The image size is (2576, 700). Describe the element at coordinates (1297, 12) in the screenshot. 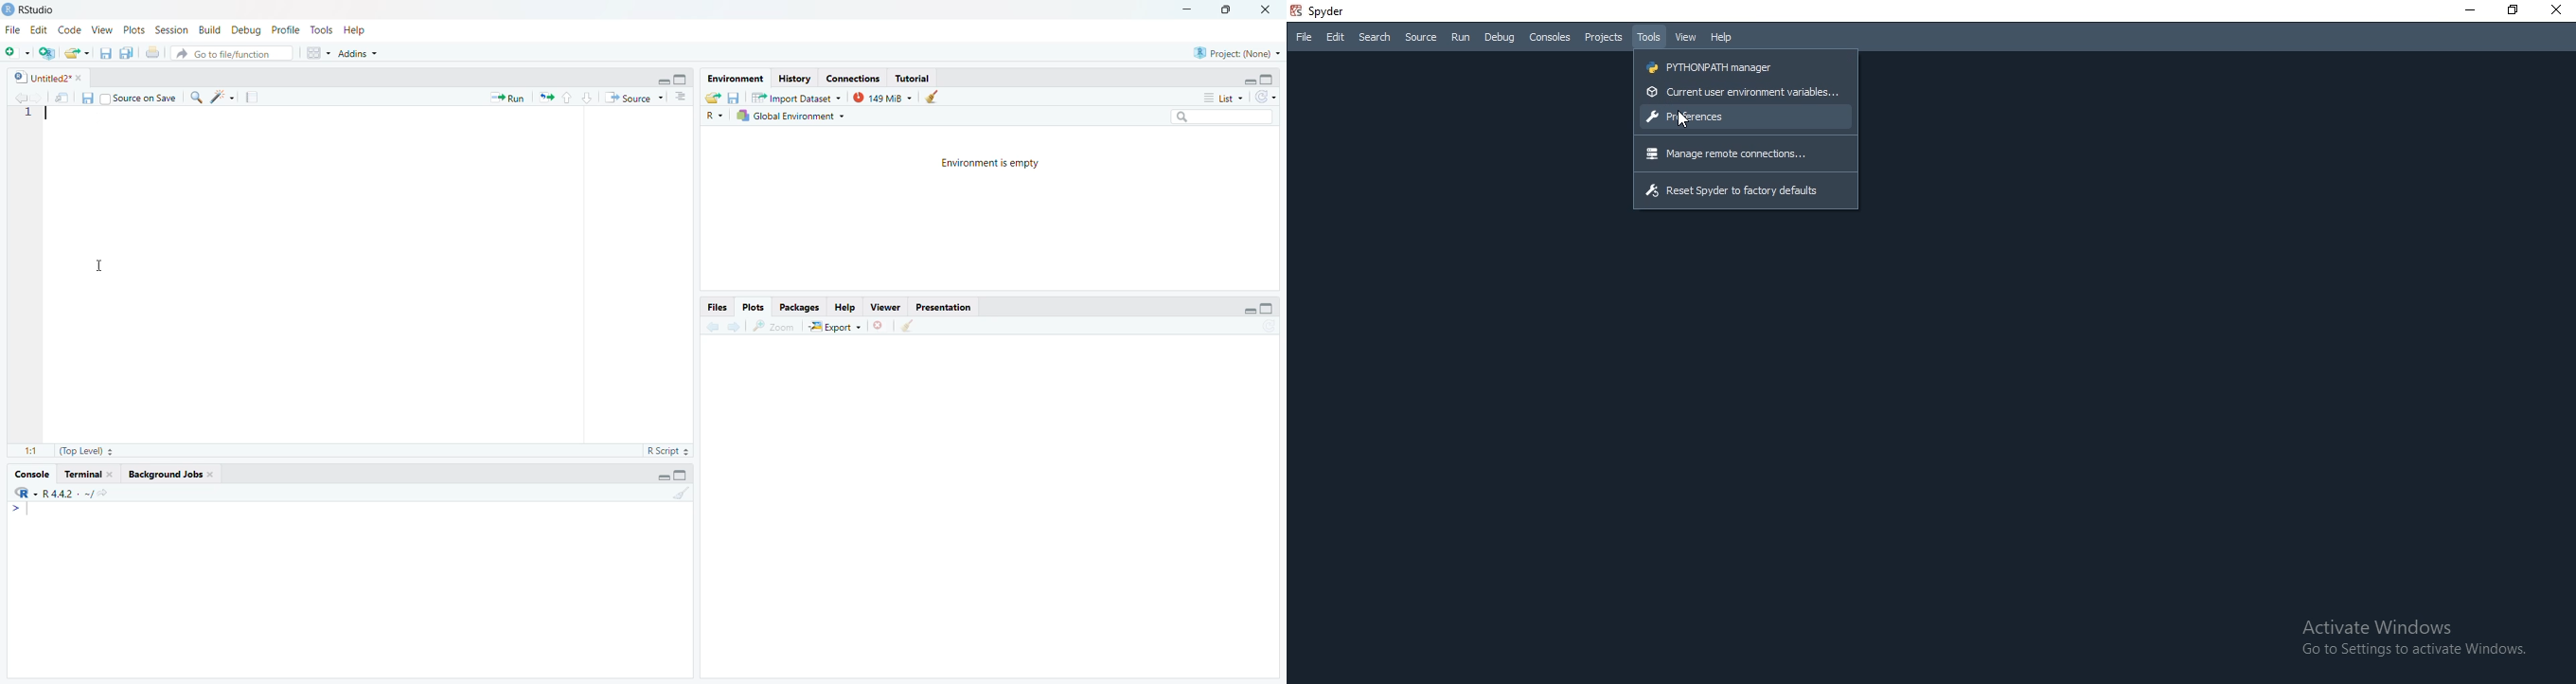

I see `spyder slogo` at that location.